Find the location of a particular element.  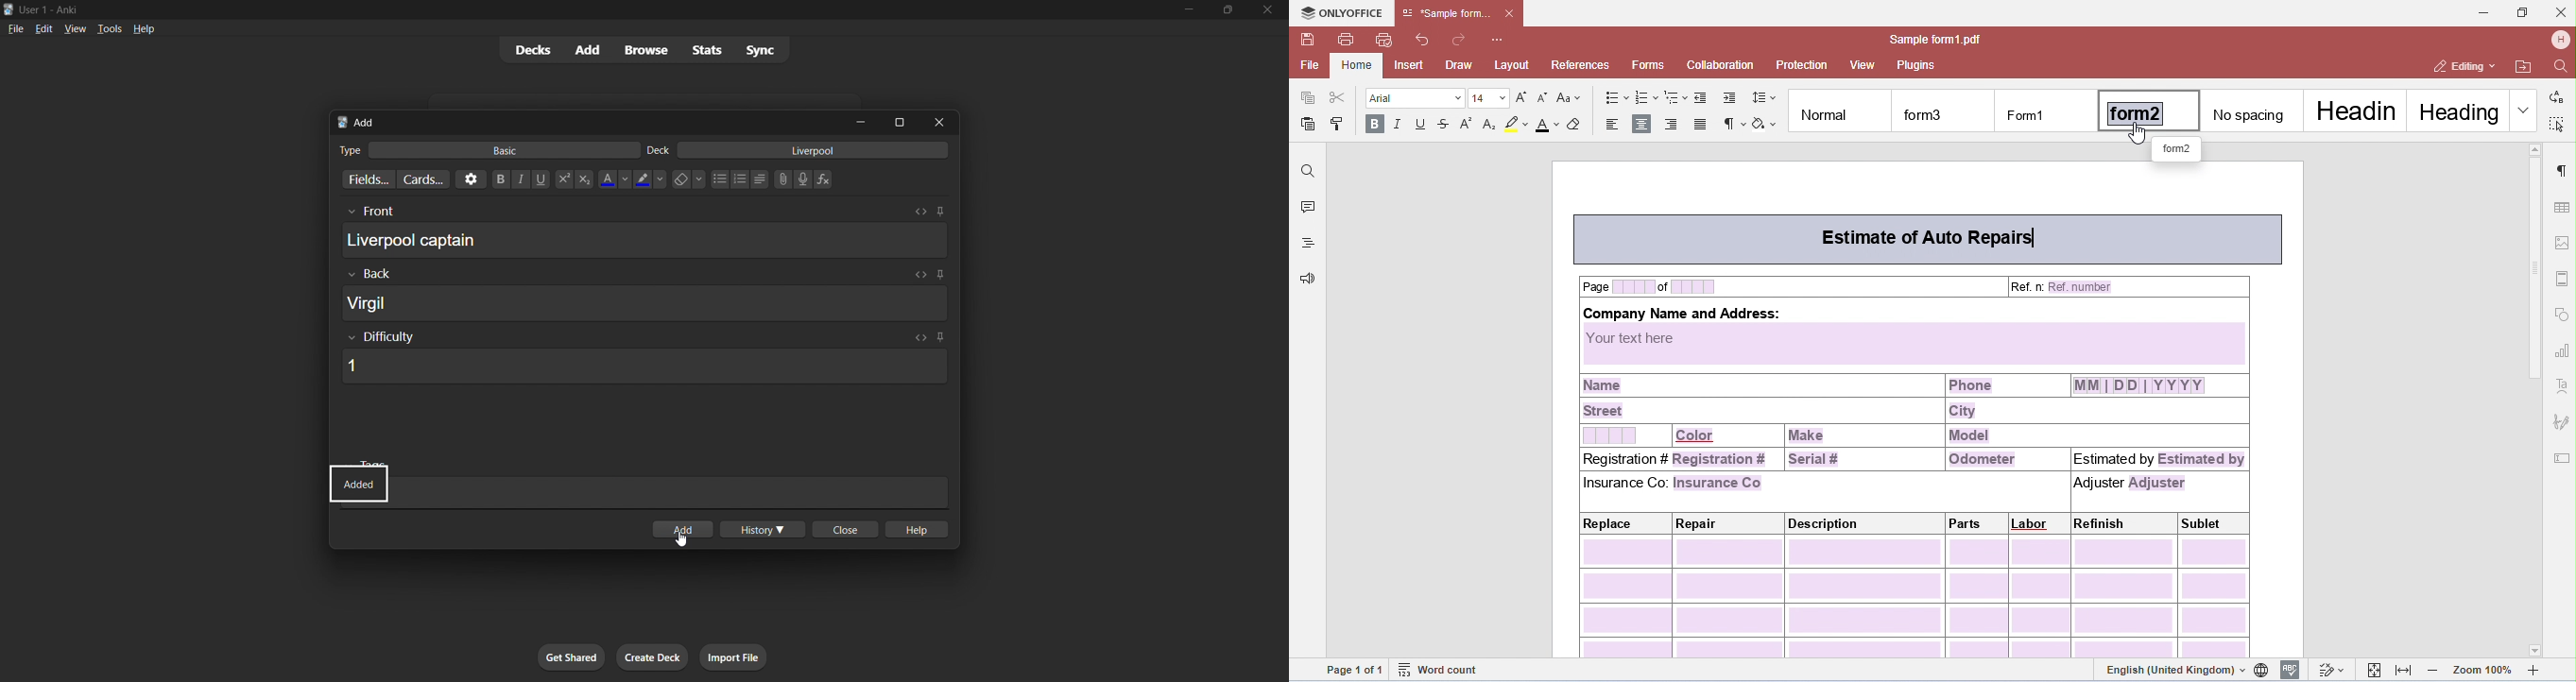

card tags input is located at coordinates (680, 493).